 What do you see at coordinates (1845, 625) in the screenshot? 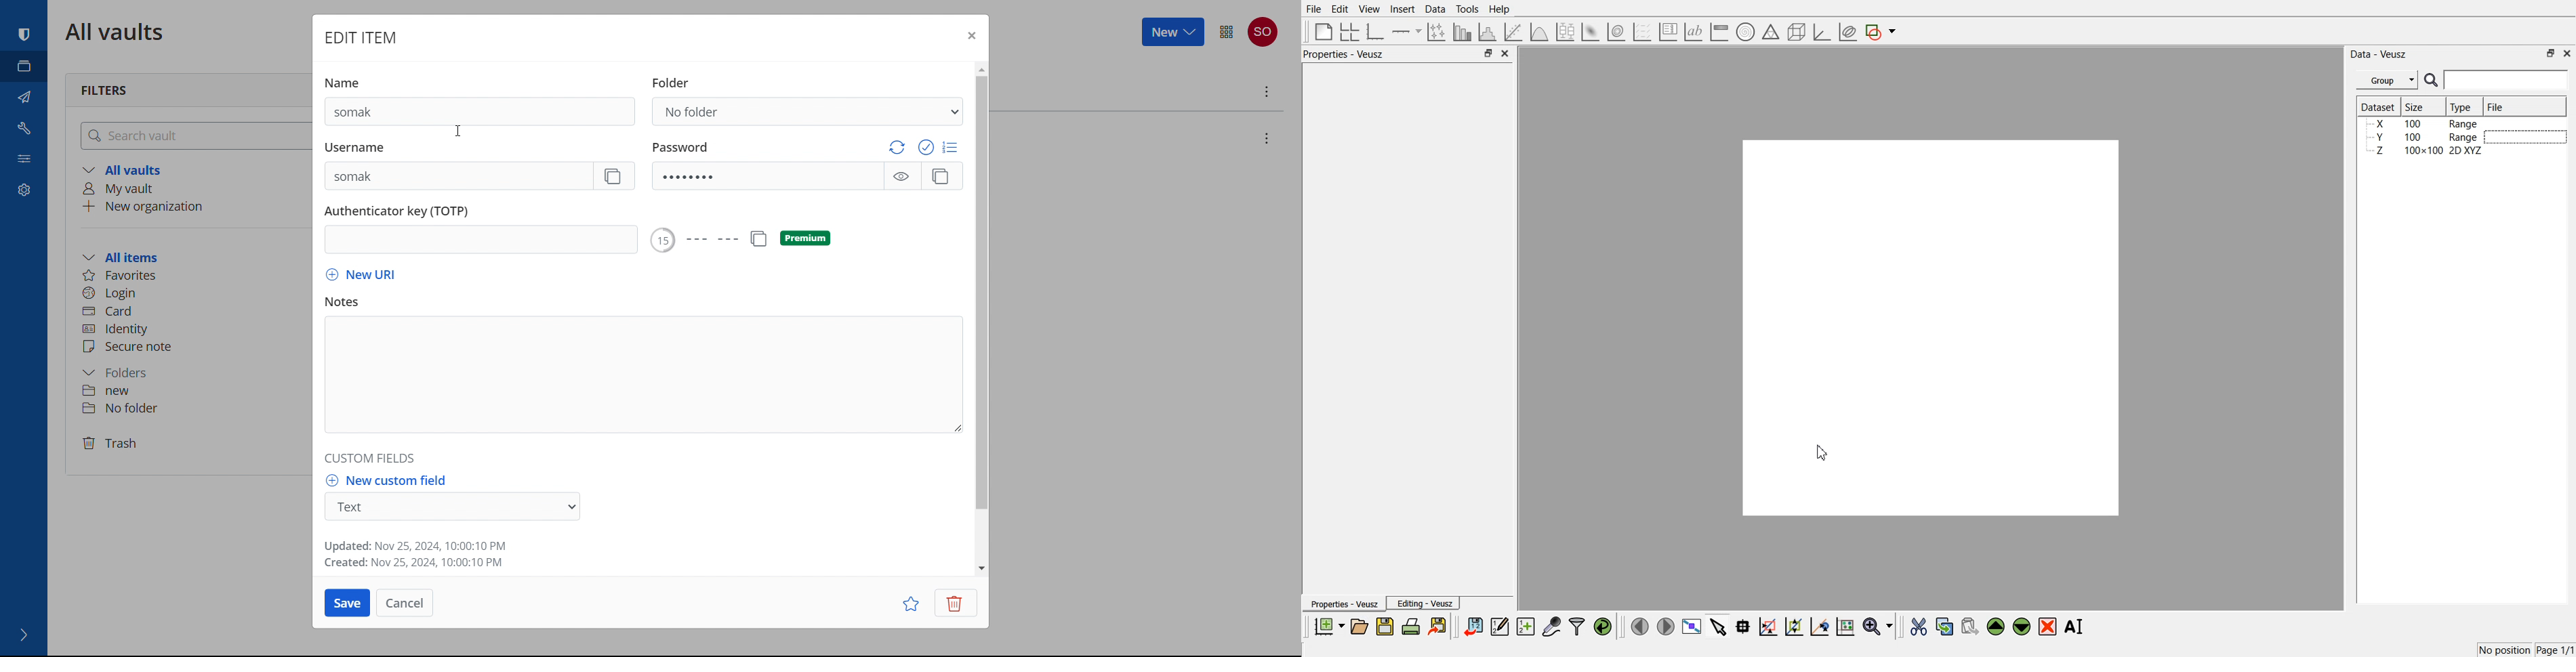
I see `Click to reset graph axes` at bounding box center [1845, 625].